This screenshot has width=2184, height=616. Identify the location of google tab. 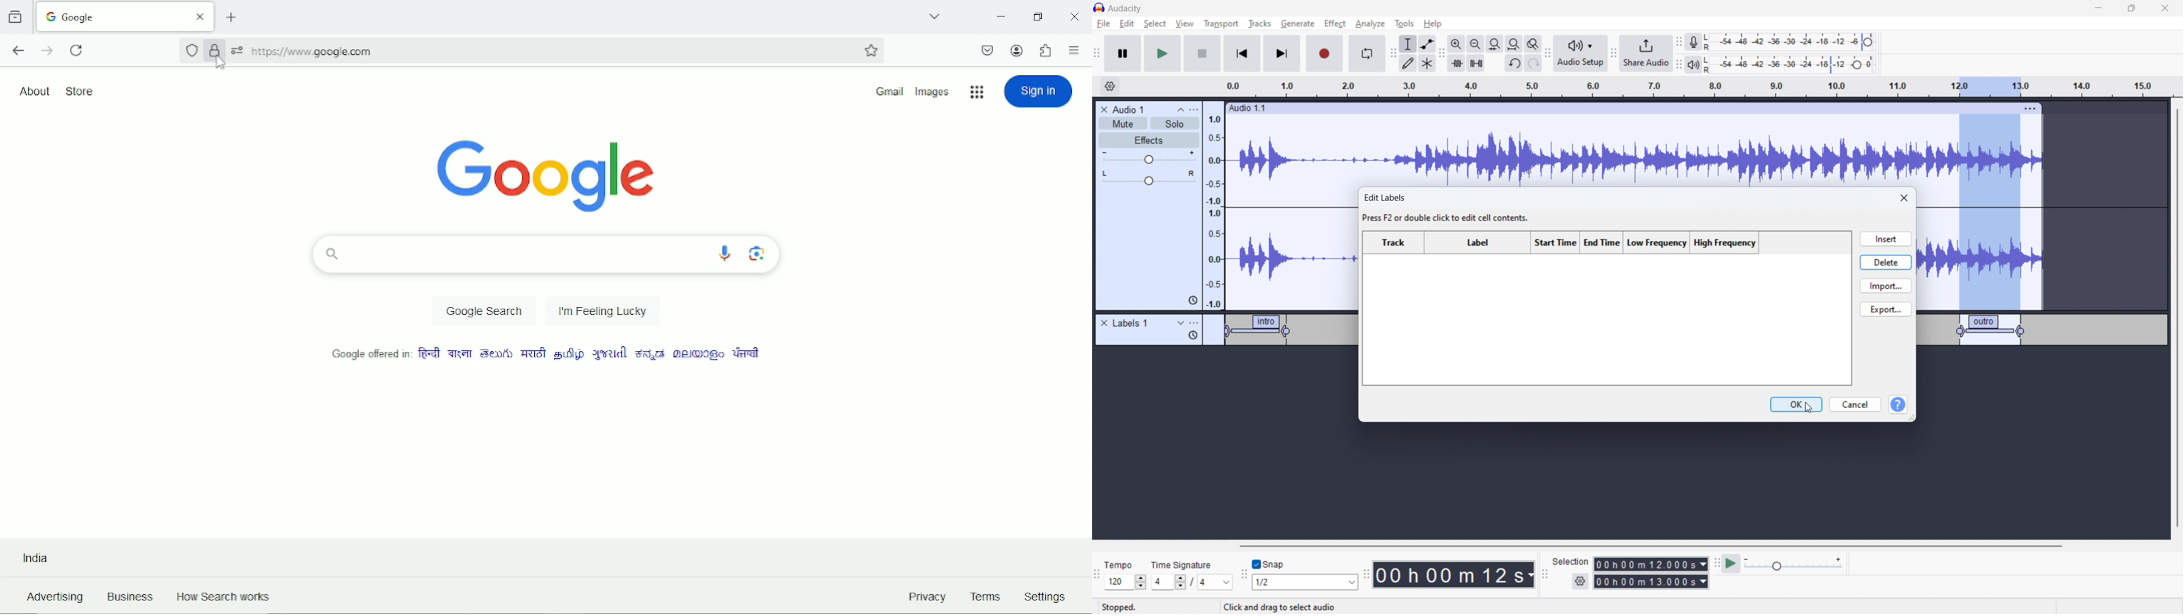
(125, 16).